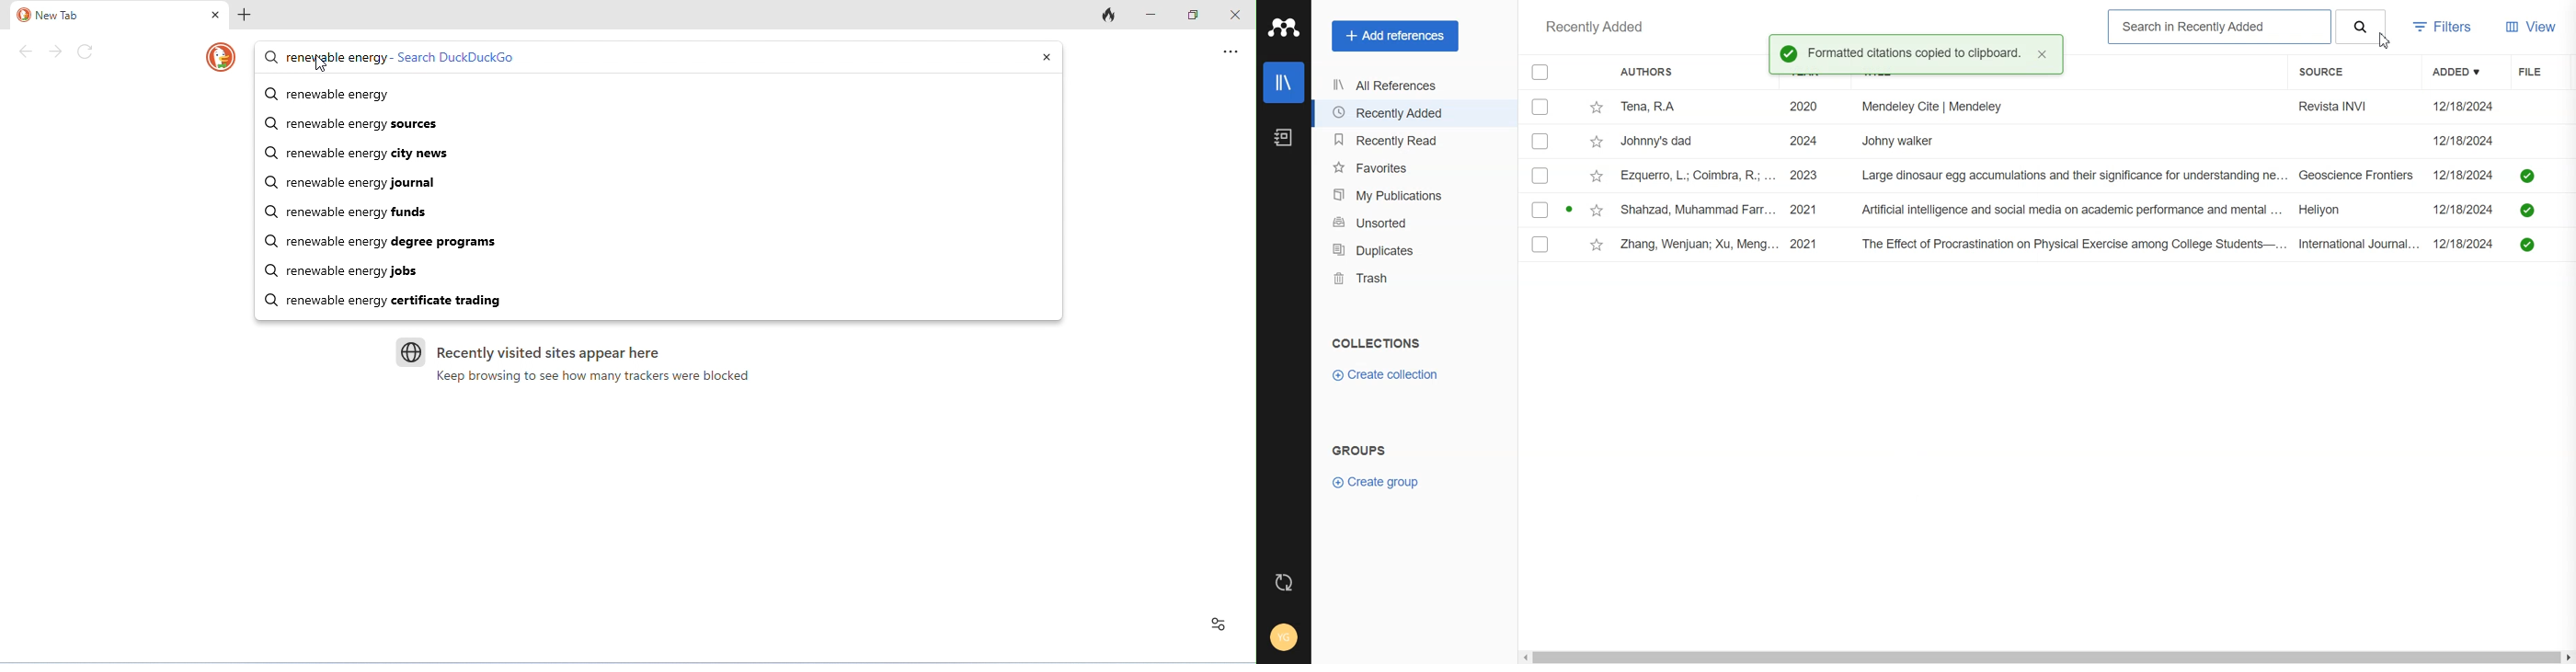 The width and height of the screenshot is (2576, 672). I want to click on COLLECTIONS, so click(1377, 343).